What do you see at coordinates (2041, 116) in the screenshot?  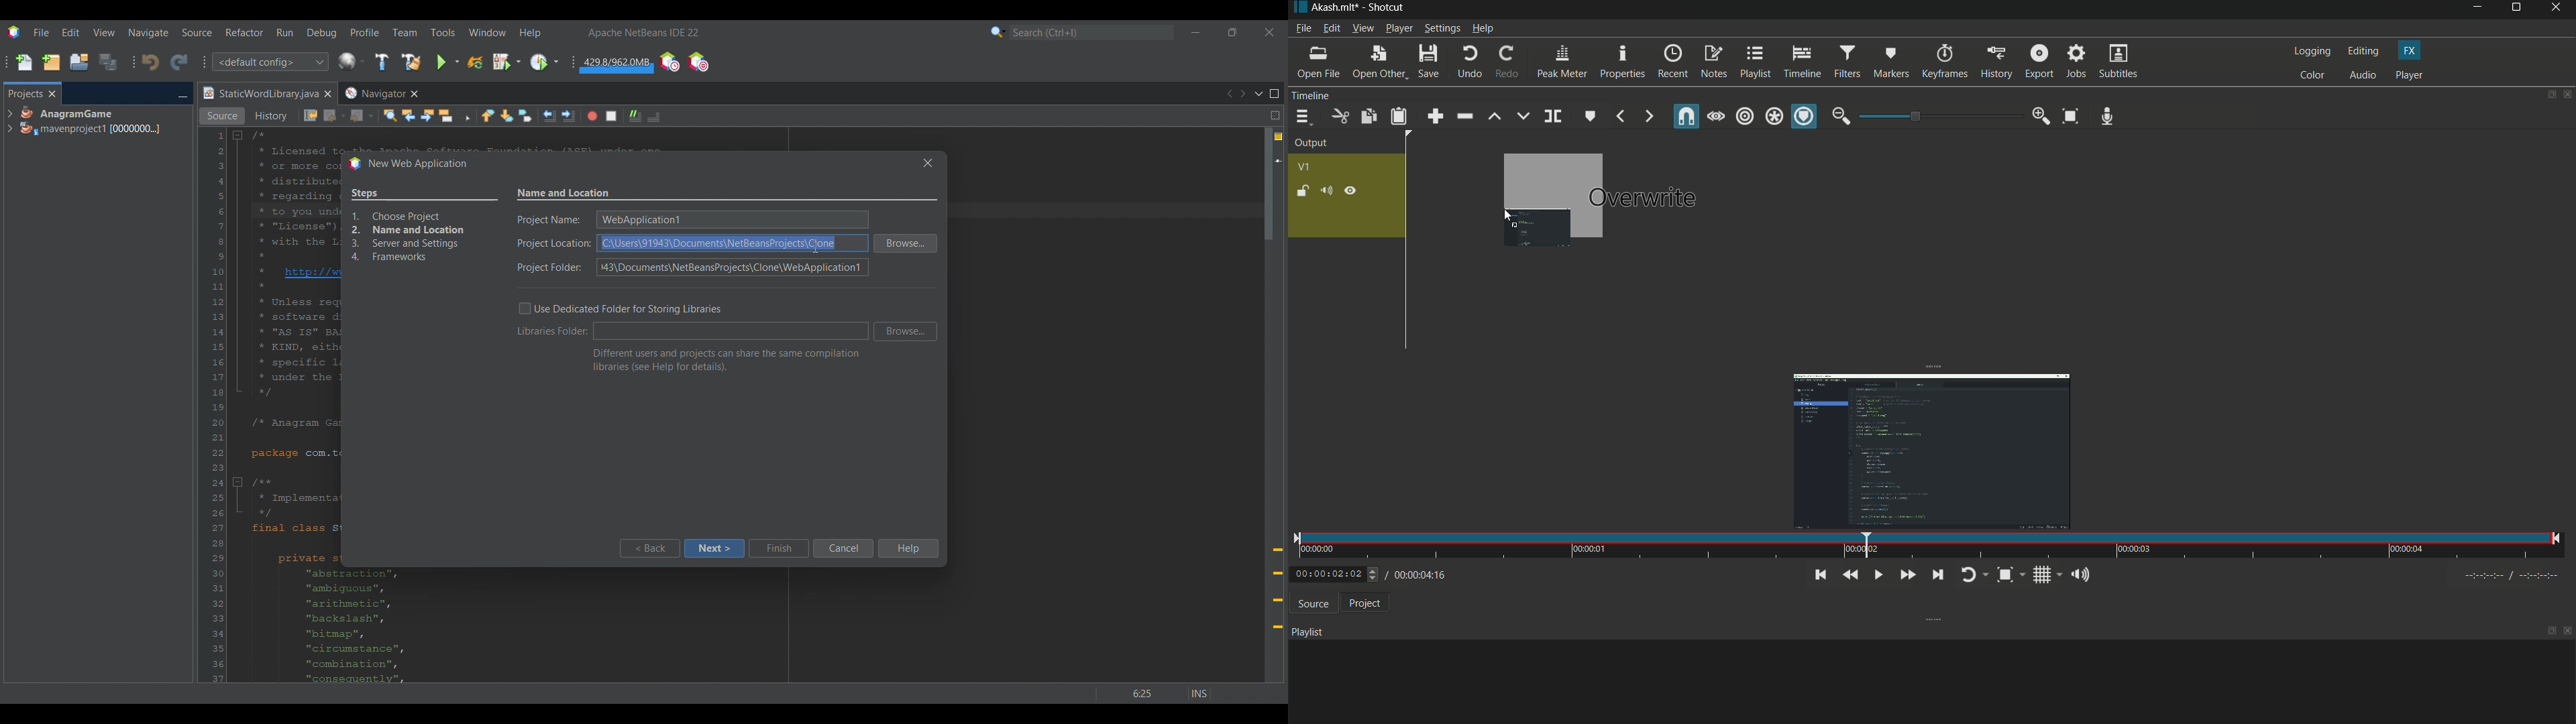 I see `zoom in` at bounding box center [2041, 116].